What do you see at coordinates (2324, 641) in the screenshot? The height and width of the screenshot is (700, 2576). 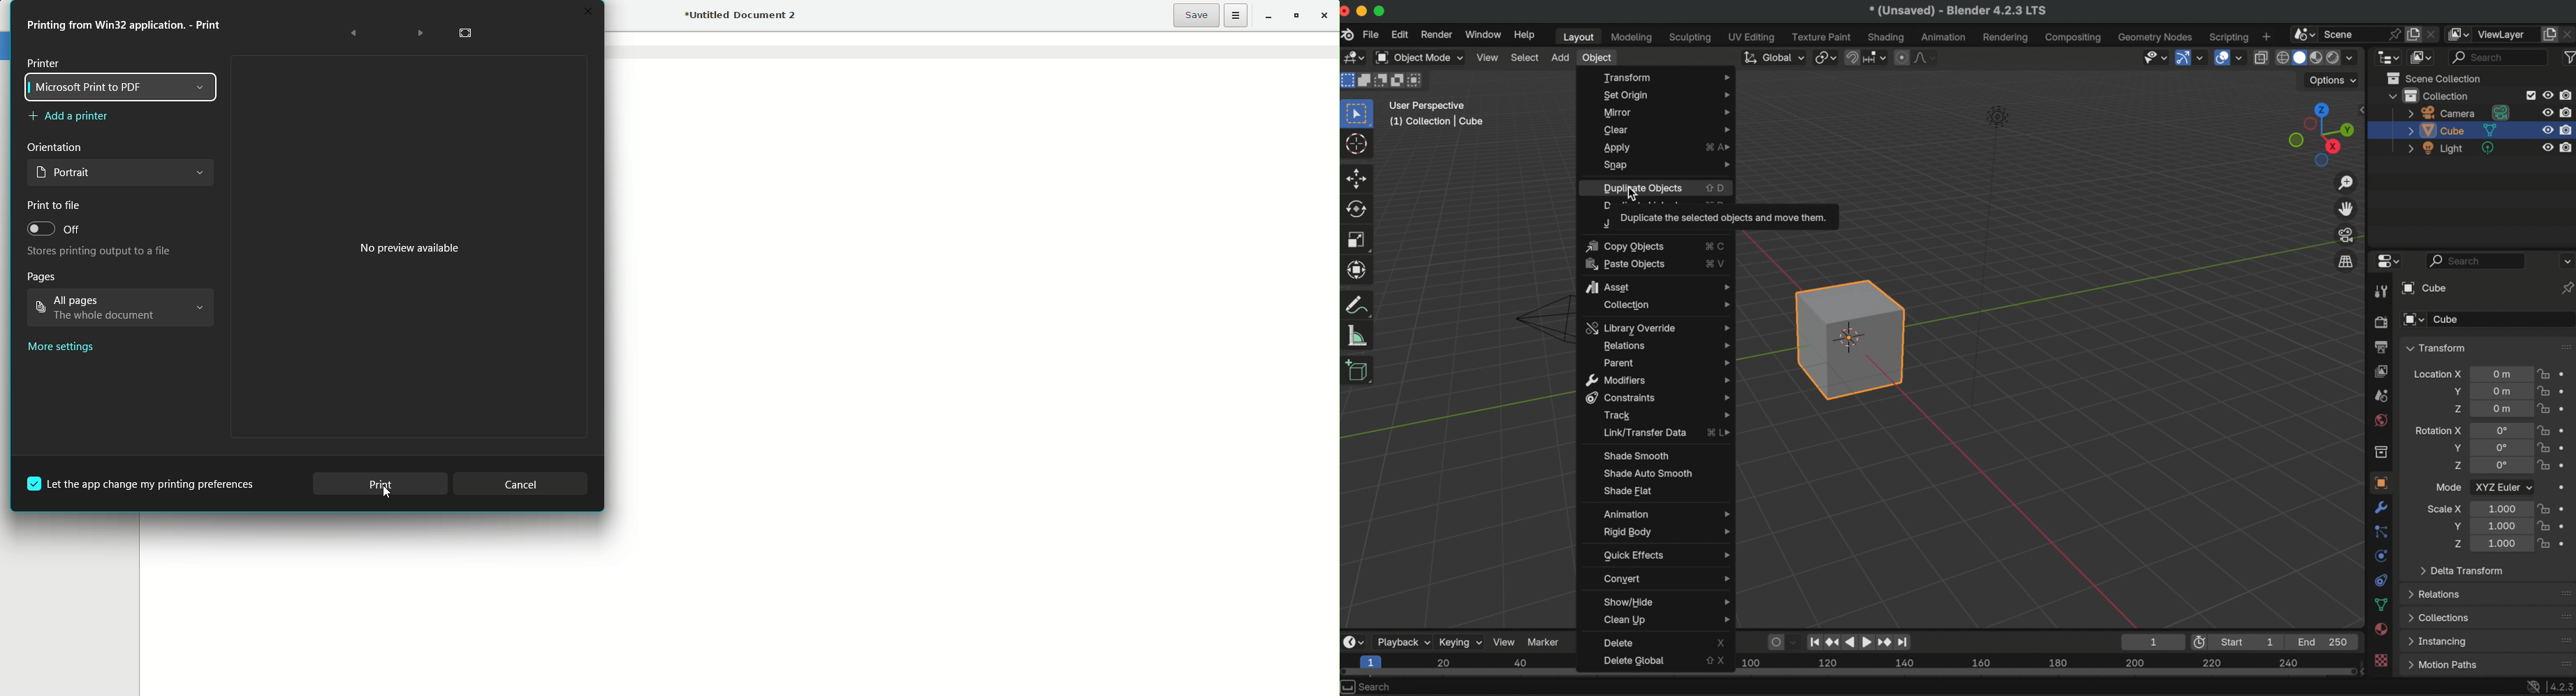 I see `End 250` at bounding box center [2324, 641].